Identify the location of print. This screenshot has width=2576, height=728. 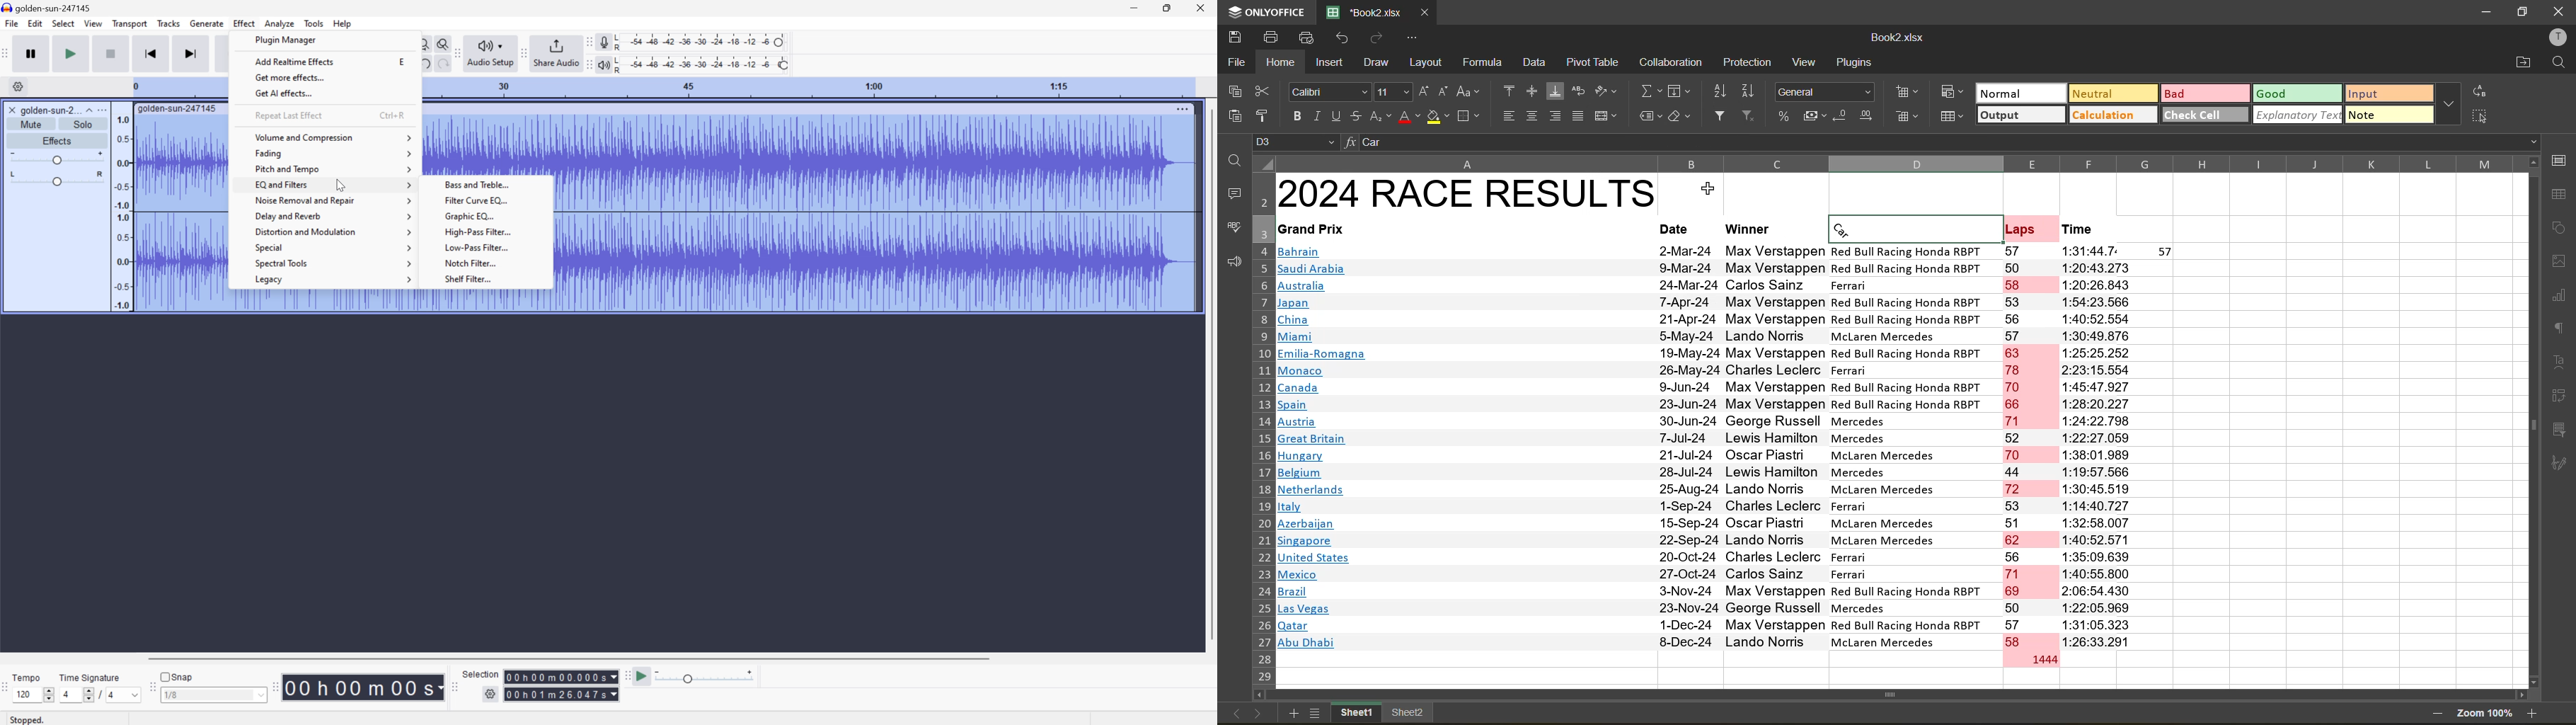
(1267, 38).